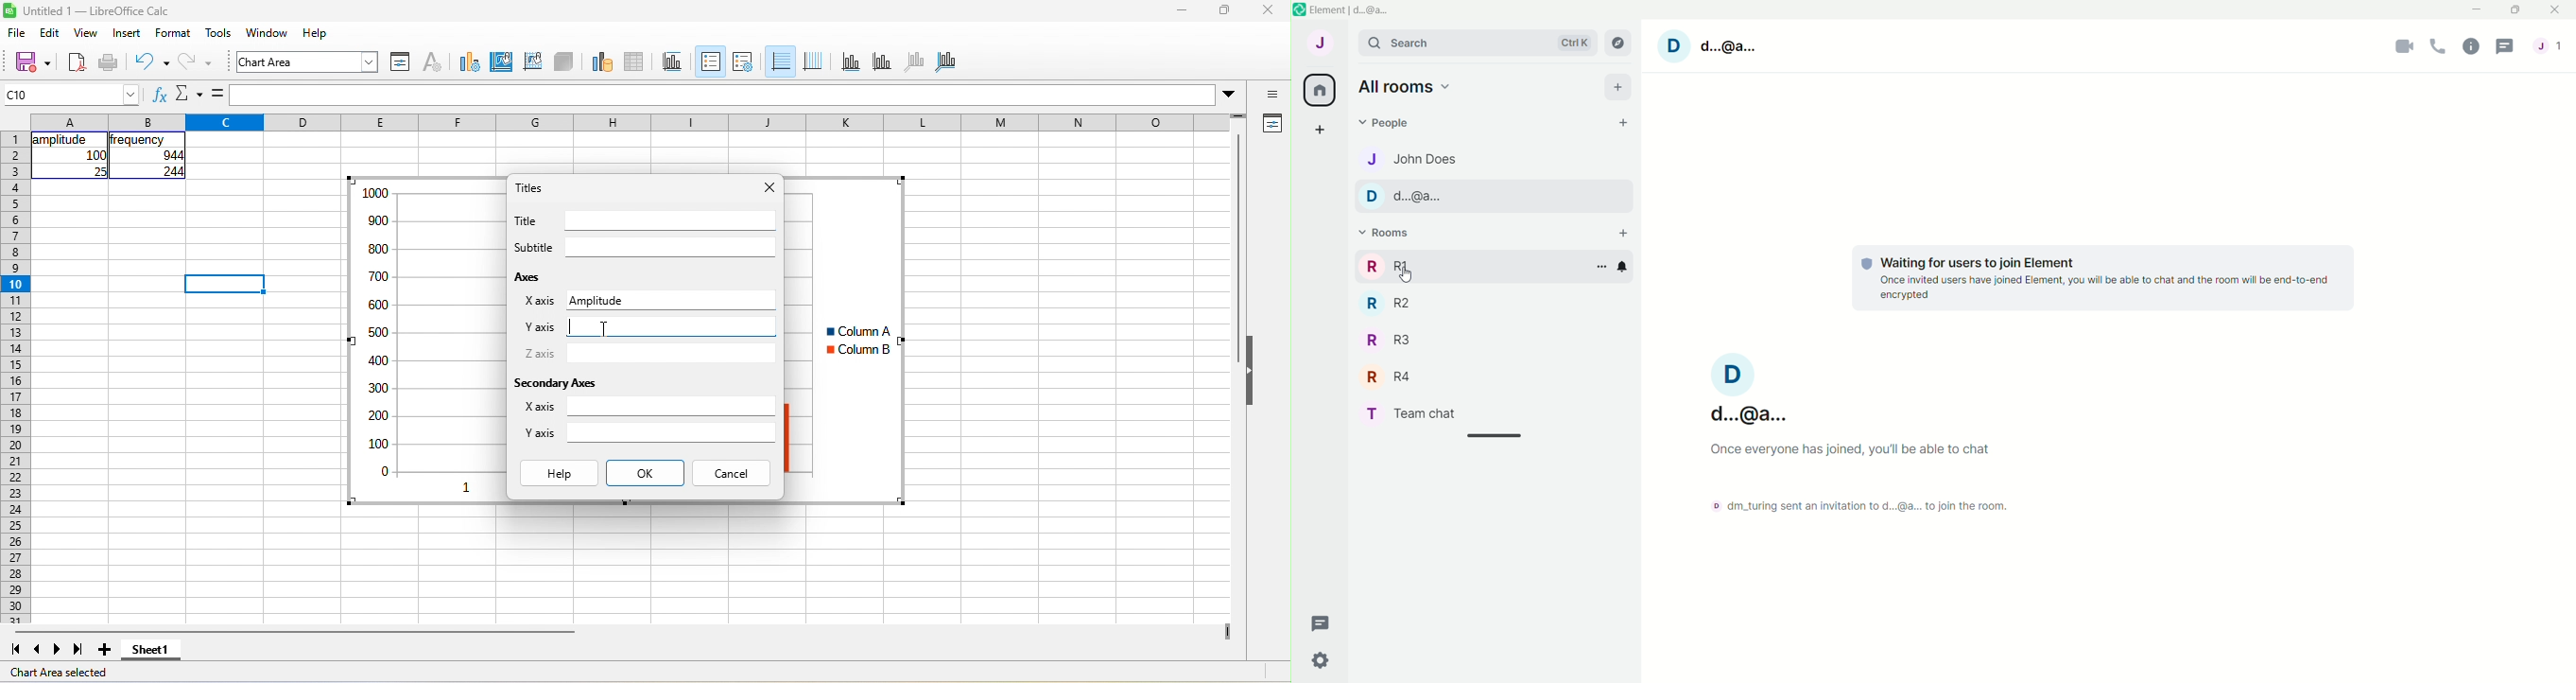 Image resolution: width=2576 pixels, height=700 pixels. What do you see at coordinates (529, 187) in the screenshot?
I see `titles` at bounding box center [529, 187].